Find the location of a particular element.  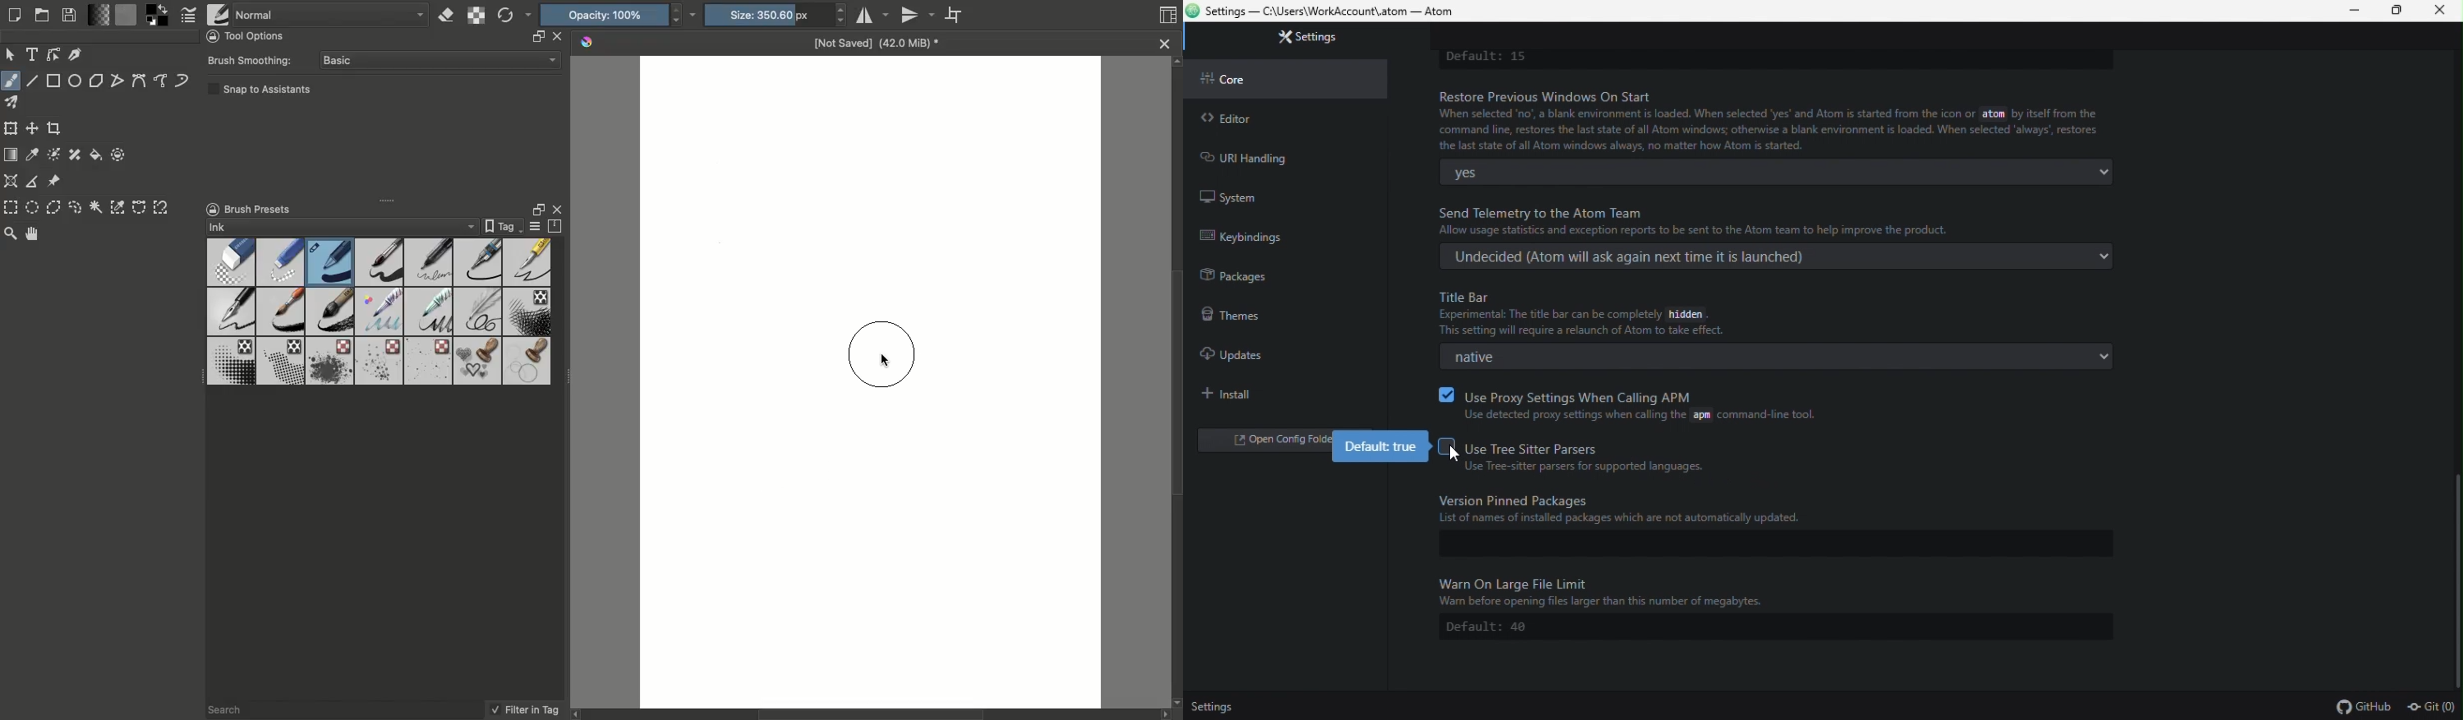

Name is located at coordinates (878, 46).